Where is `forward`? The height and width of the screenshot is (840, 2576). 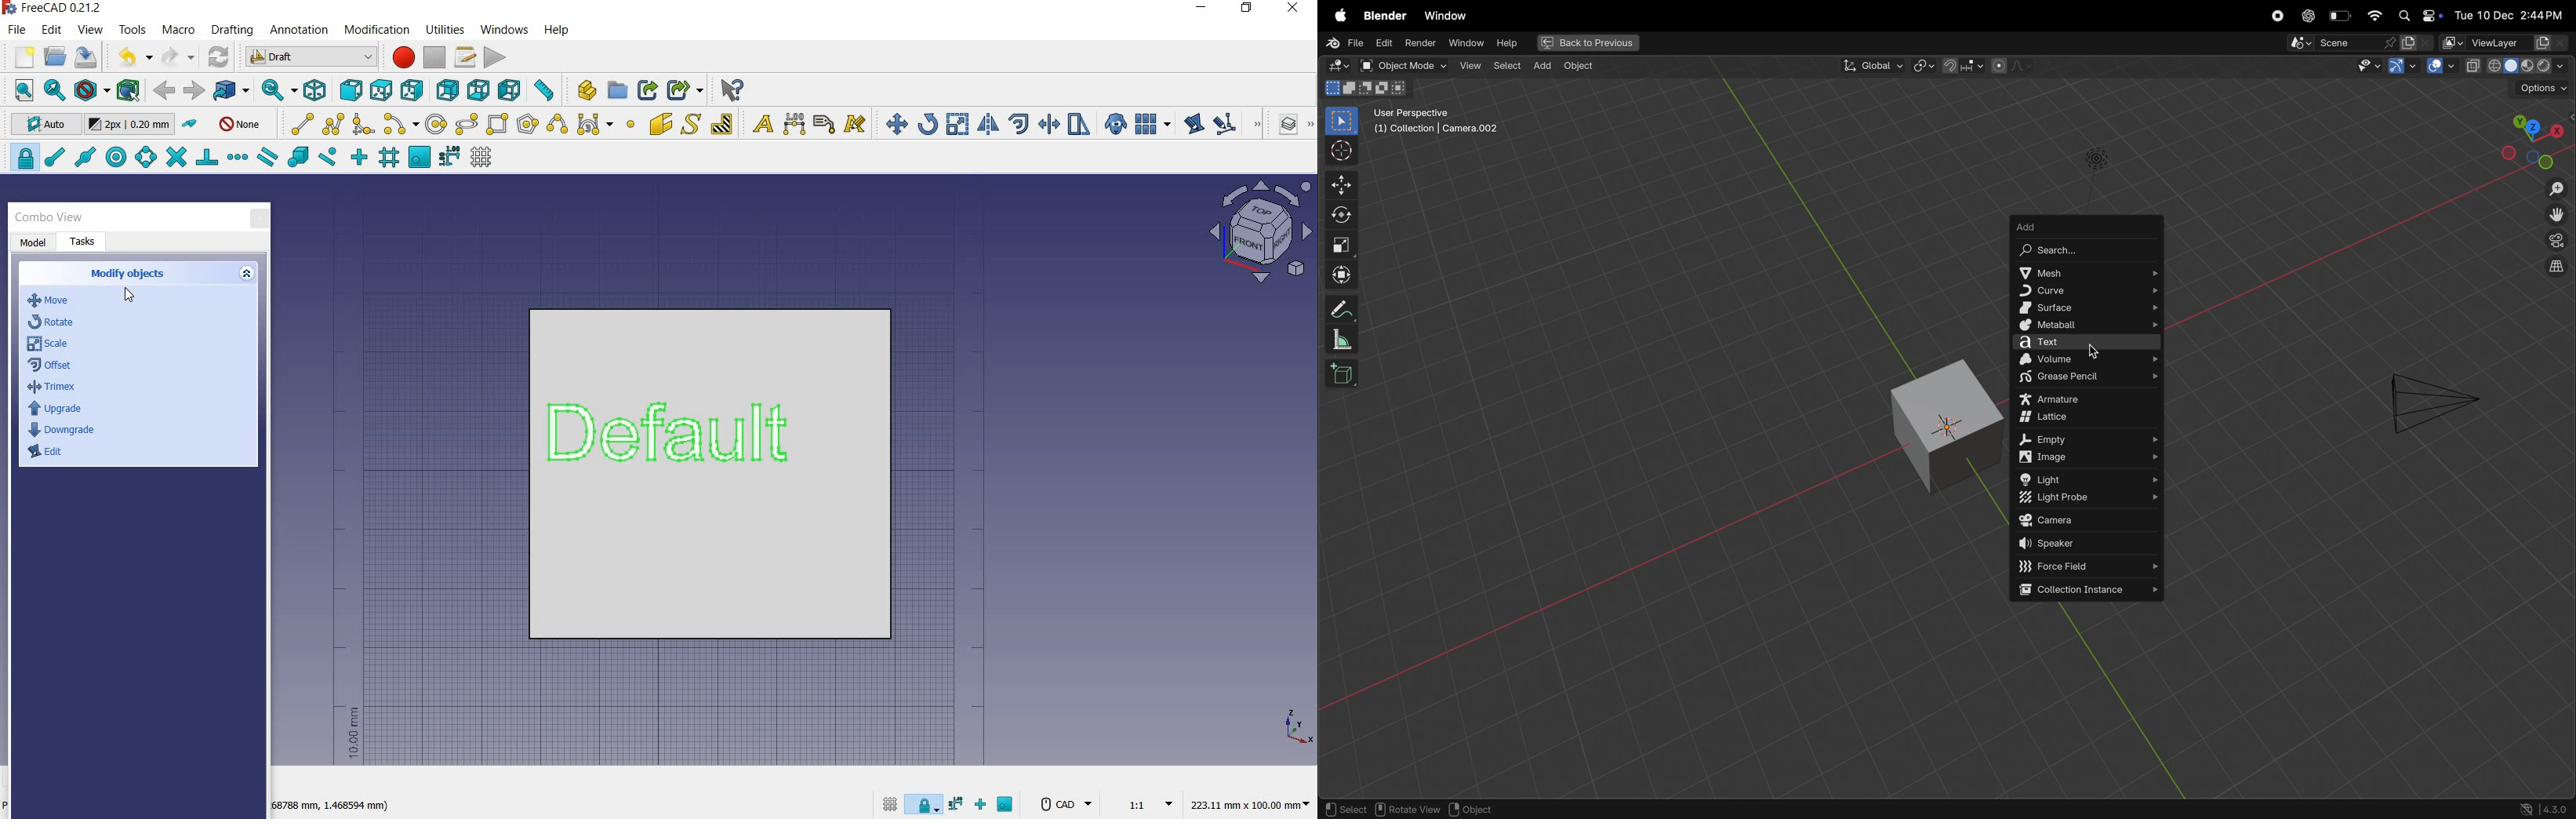 forward is located at coordinates (194, 91).